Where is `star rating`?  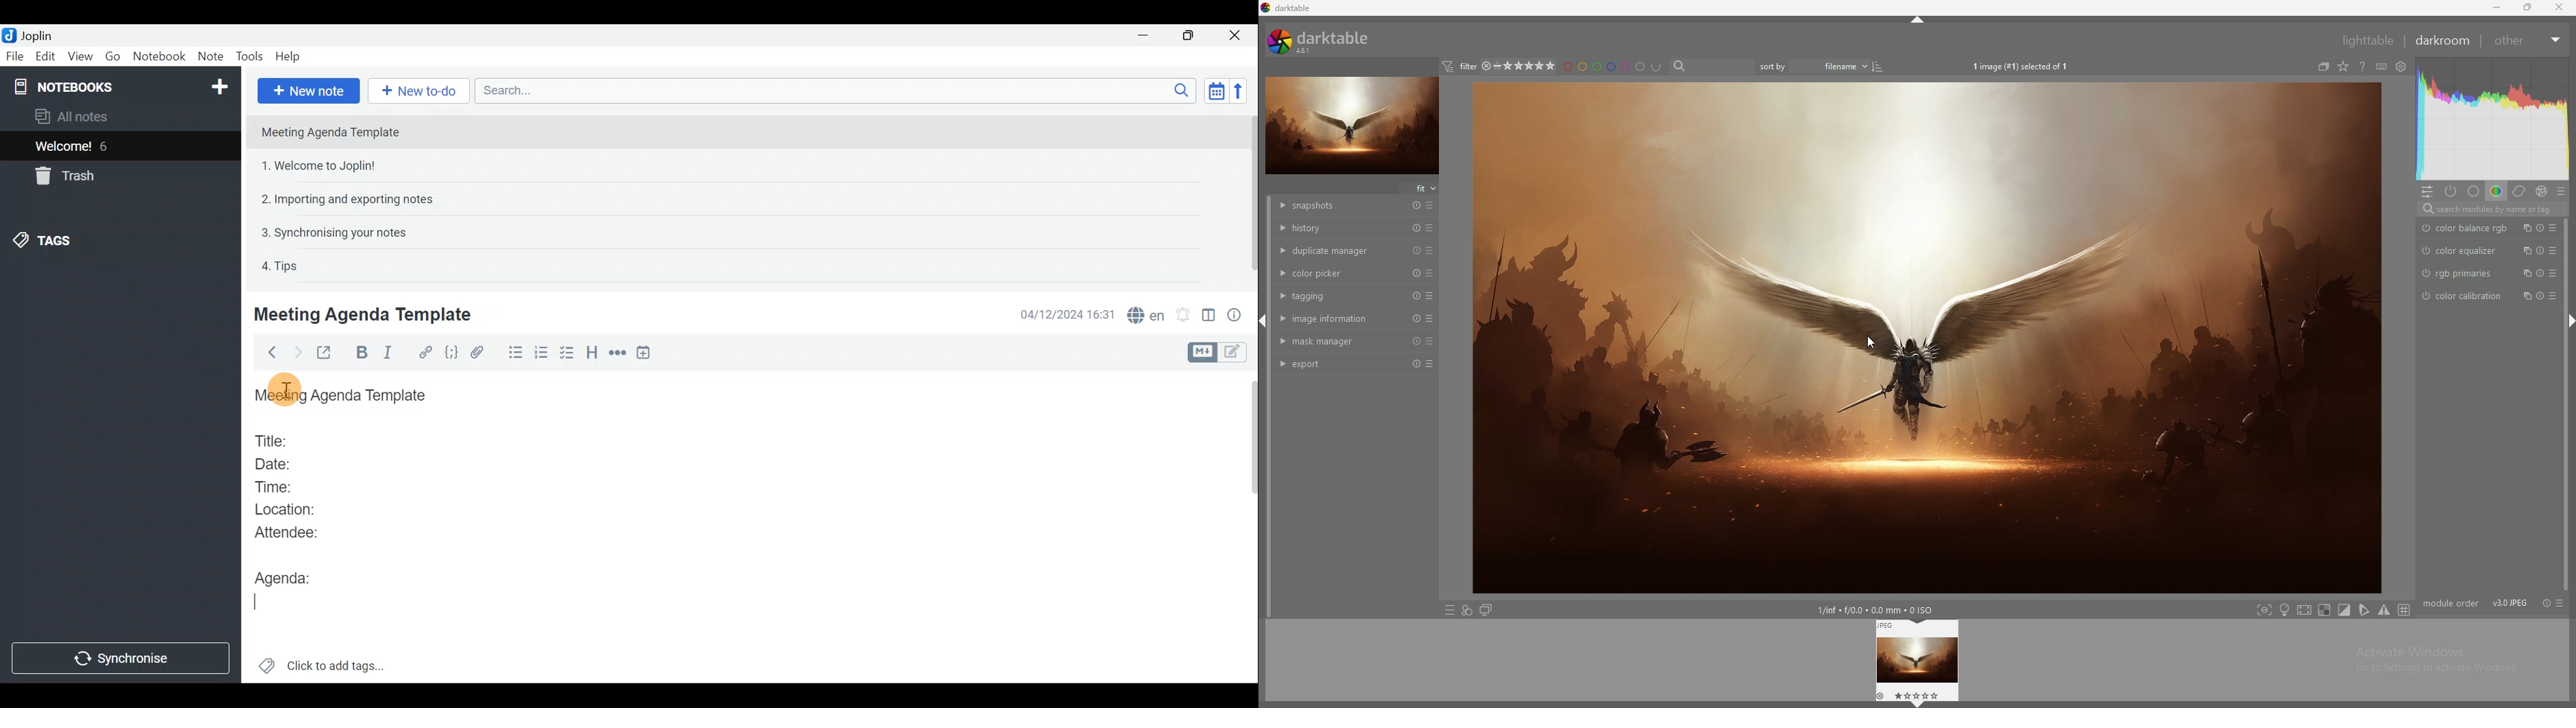
star rating is located at coordinates (1530, 66).